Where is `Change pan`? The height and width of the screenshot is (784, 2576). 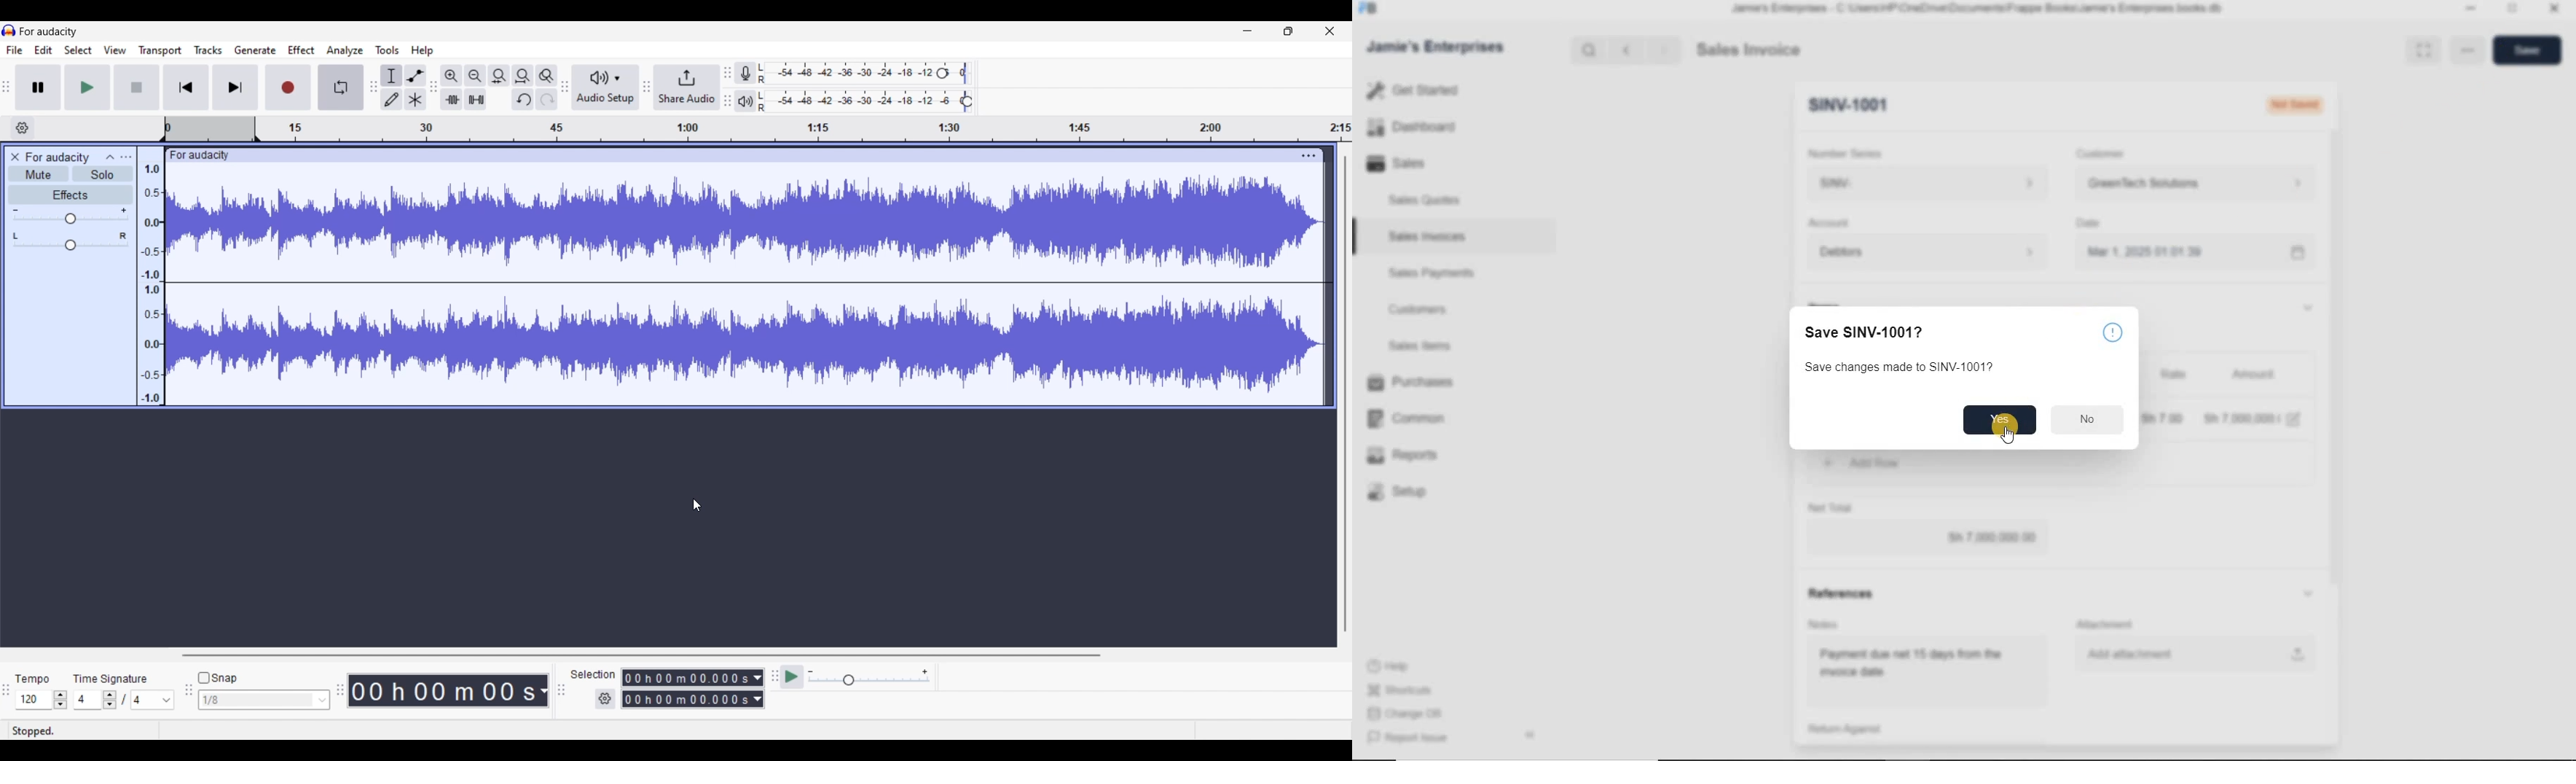 Change pan is located at coordinates (70, 246).